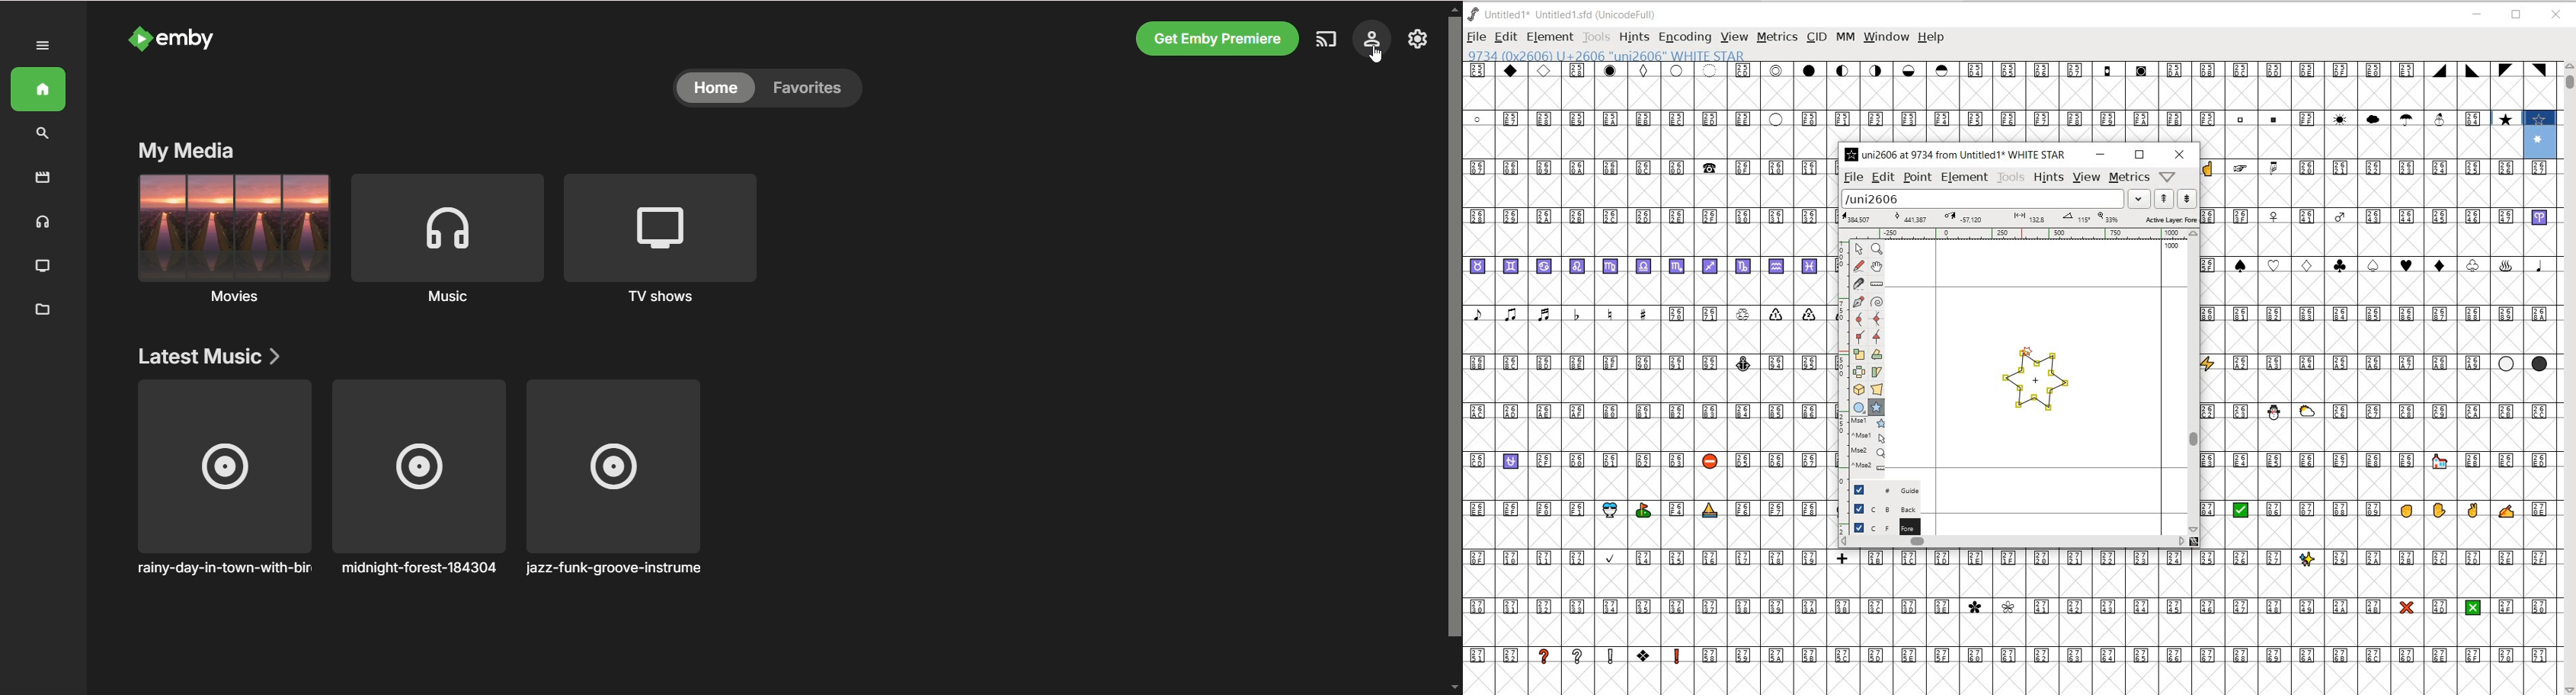 This screenshot has width=2576, height=700. I want to click on MM, so click(1843, 36).